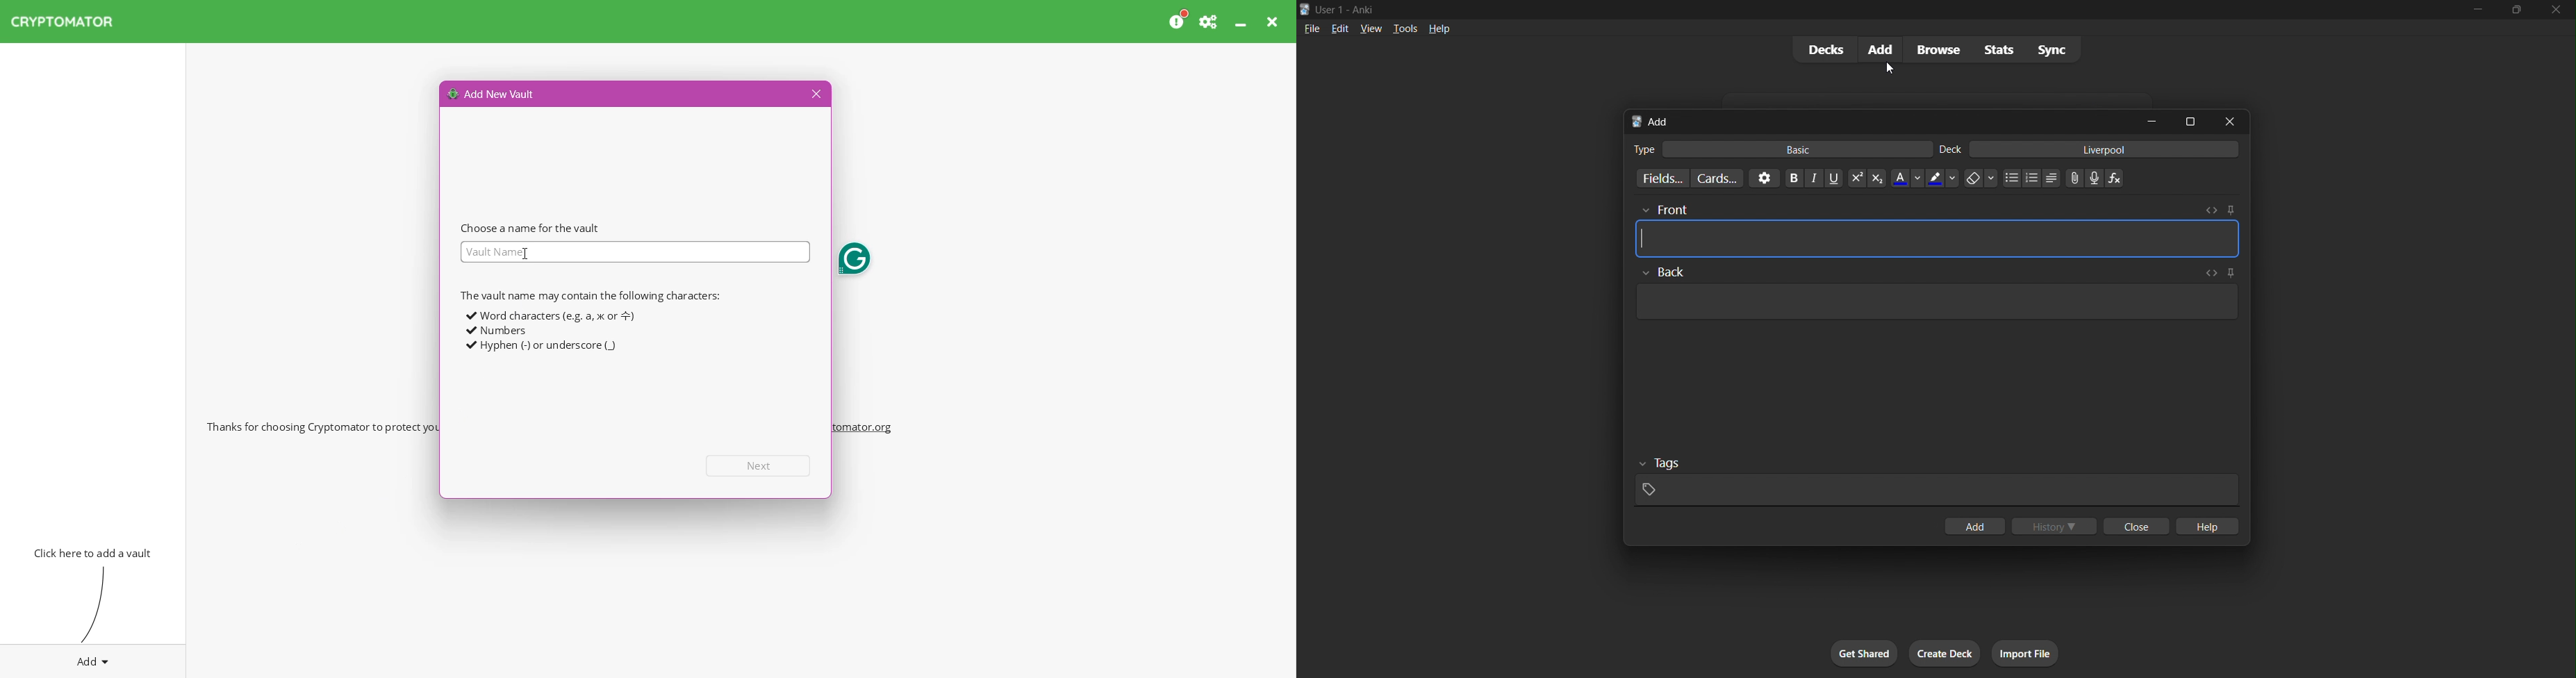  Describe the element at coordinates (1852, 178) in the screenshot. I see `super script` at that location.